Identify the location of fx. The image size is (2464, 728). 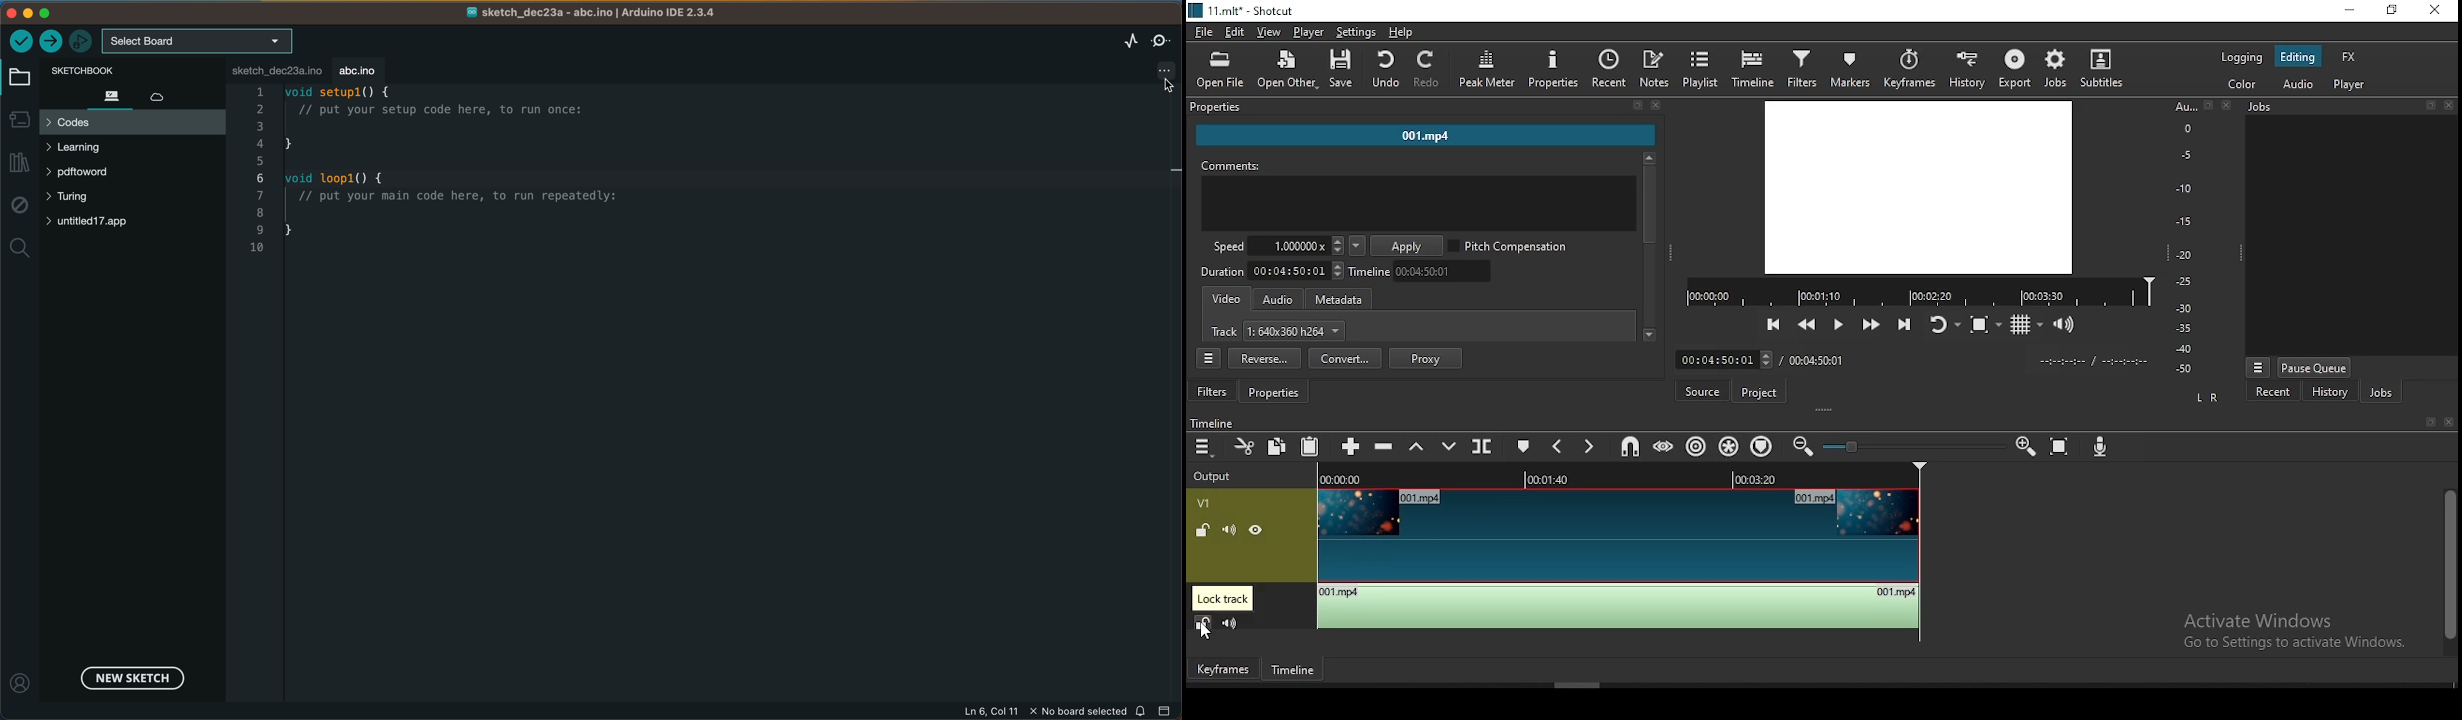
(2349, 57).